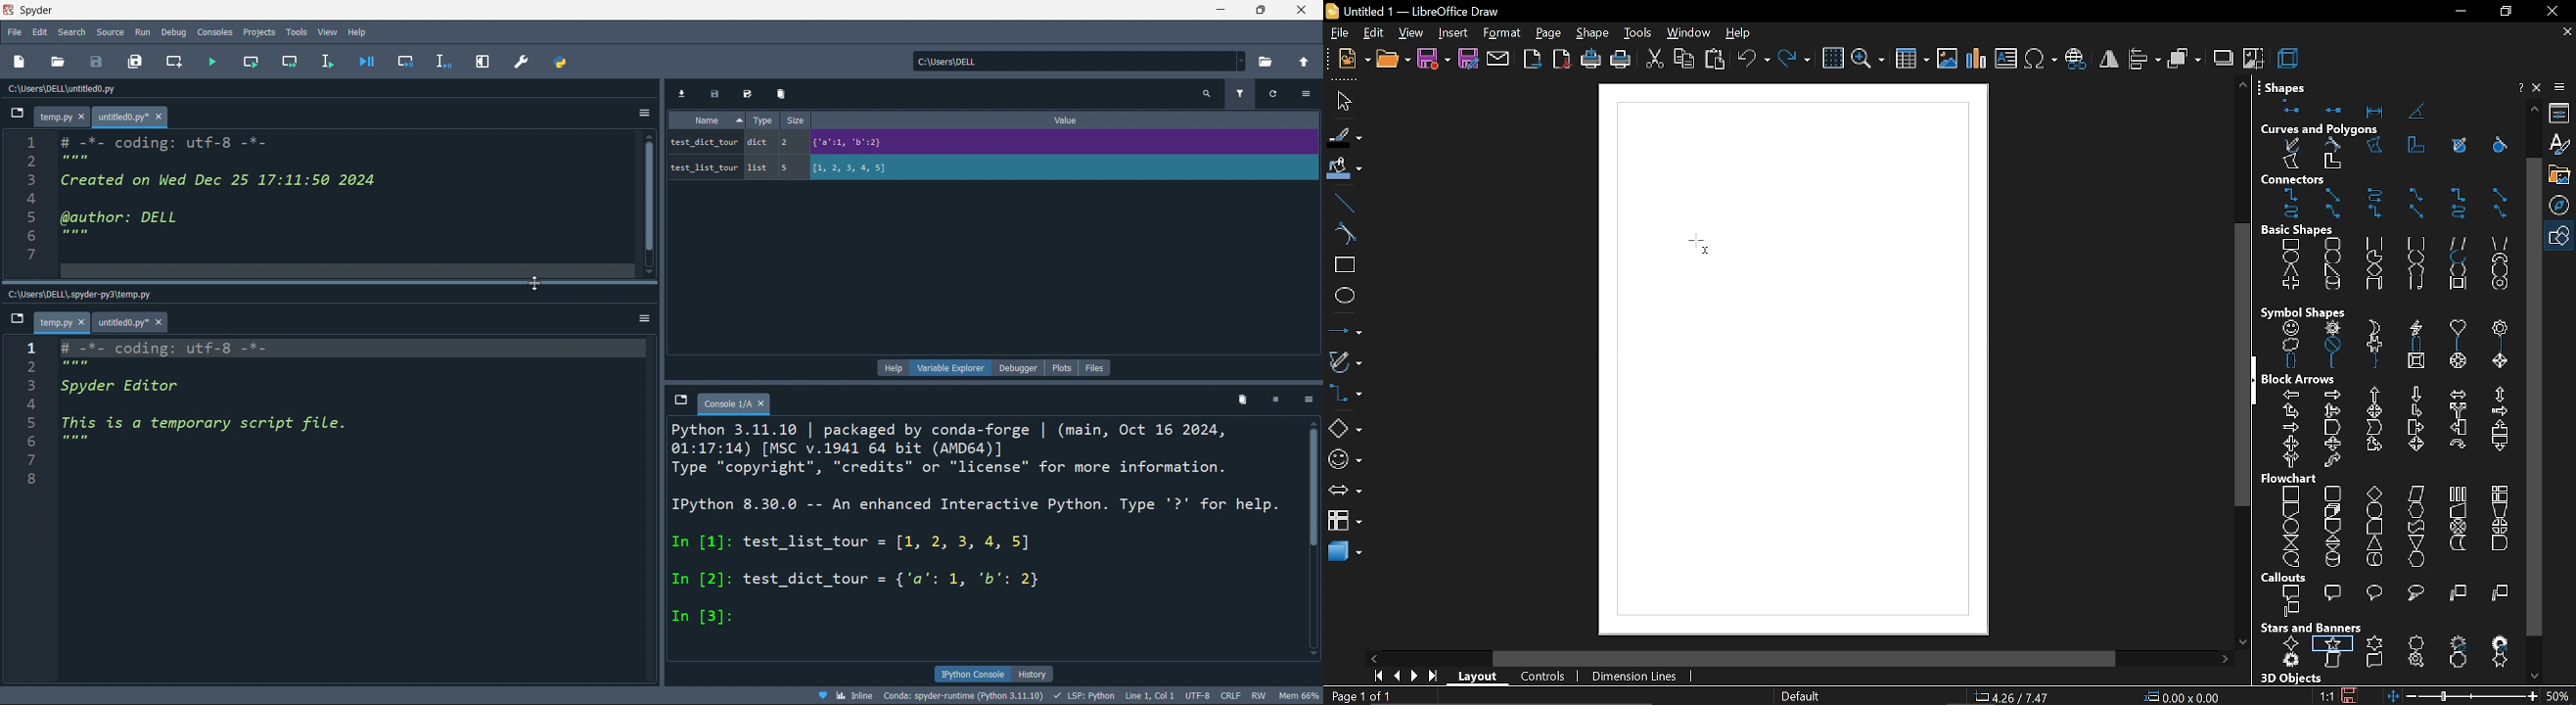  I want to click on Conda: spyder runtime (Python 3.11.10), so click(970, 695).